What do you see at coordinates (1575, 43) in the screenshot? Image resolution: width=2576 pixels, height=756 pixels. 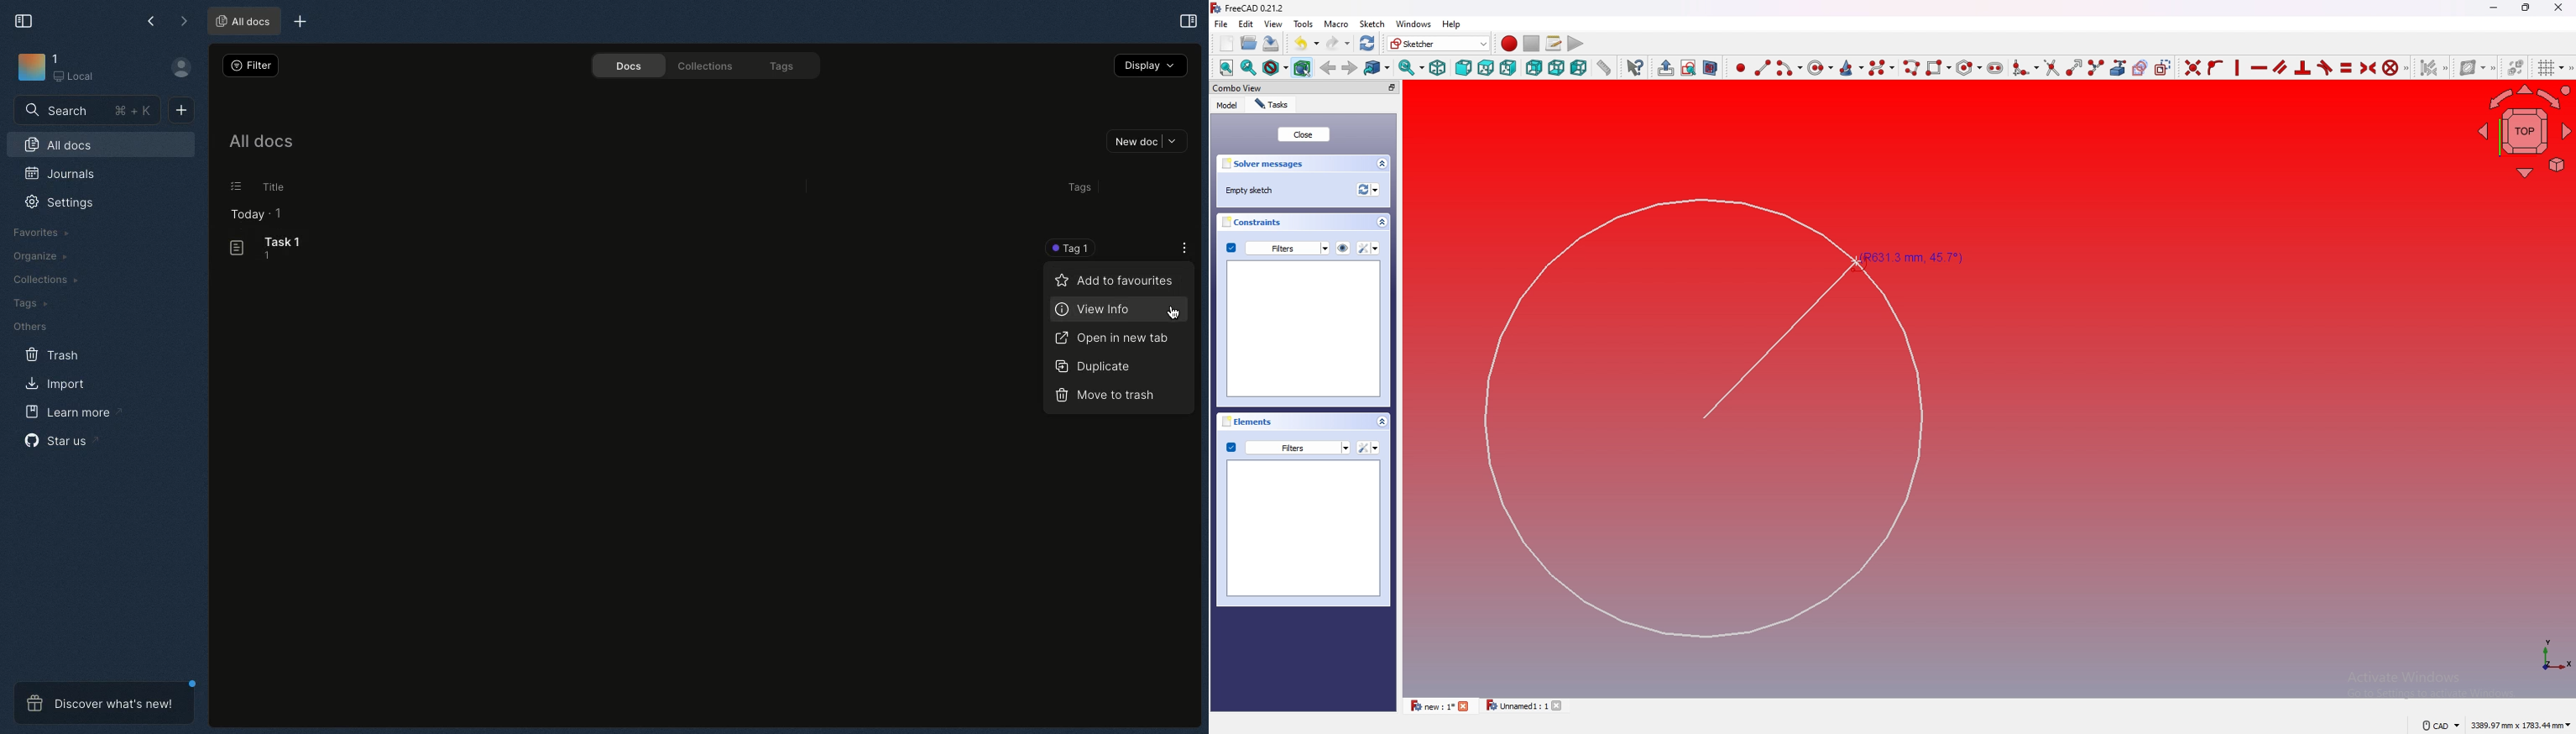 I see `execute macro` at bounding box center [1575, 43].